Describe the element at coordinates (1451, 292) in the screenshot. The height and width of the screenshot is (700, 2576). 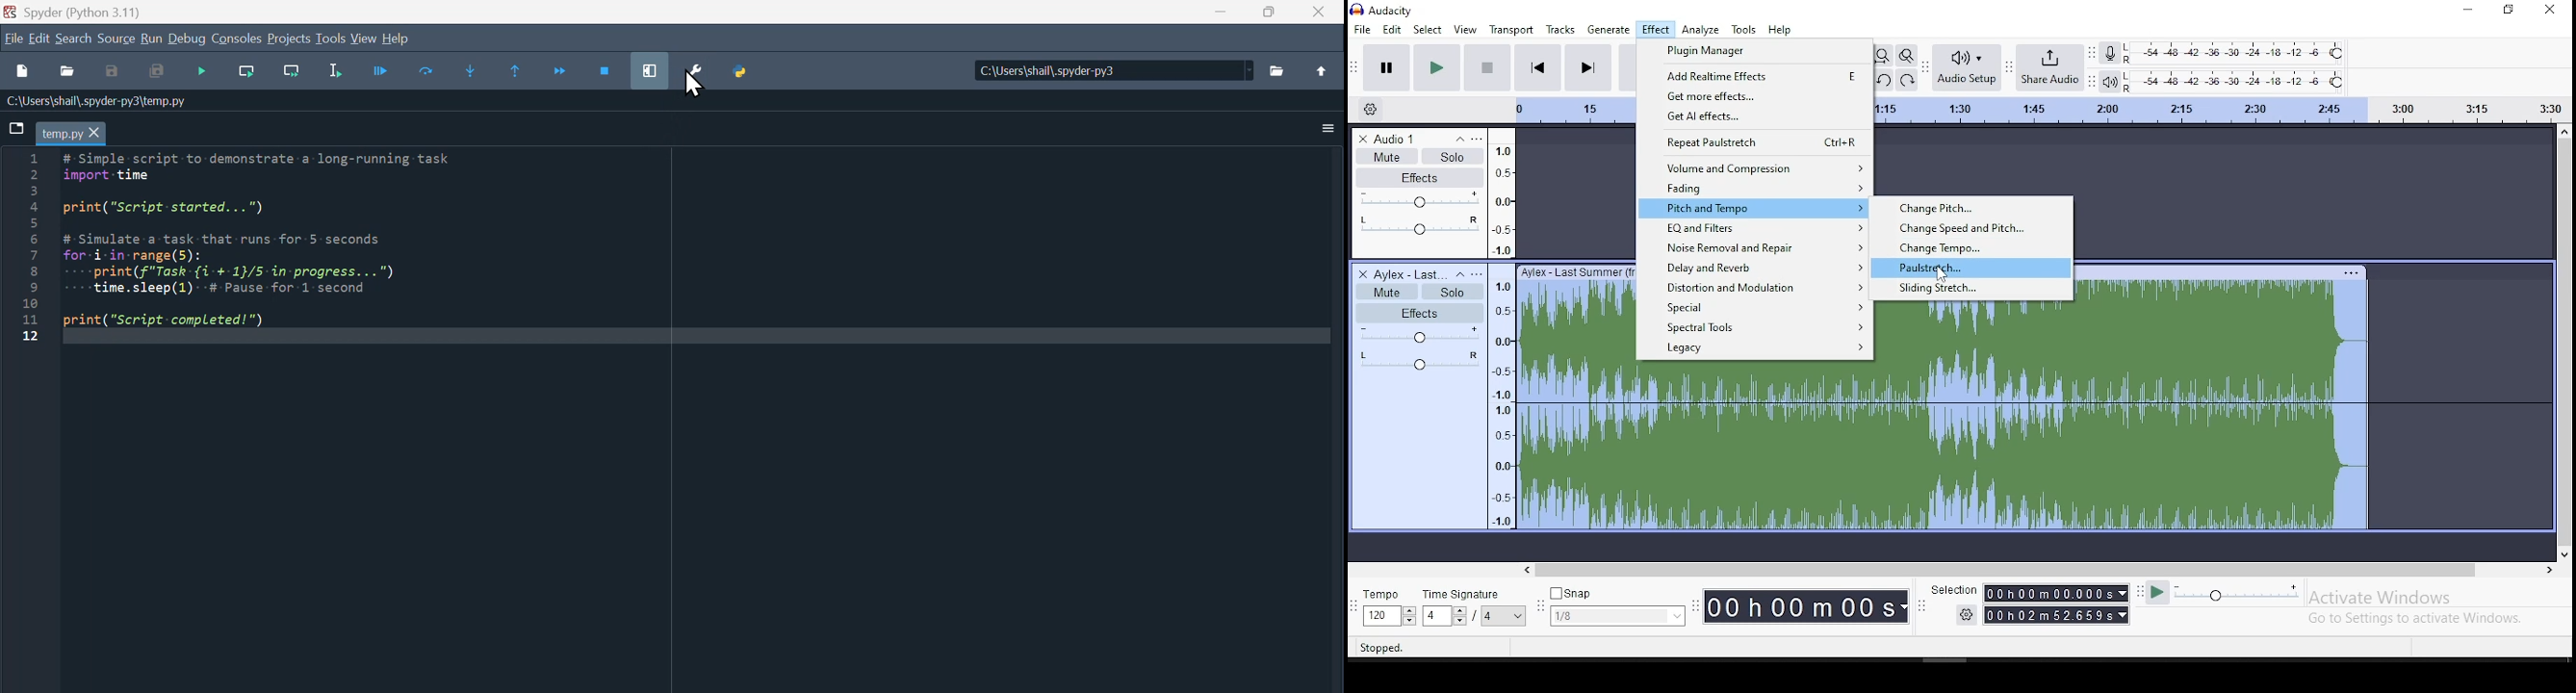
I see `solo` at that location.